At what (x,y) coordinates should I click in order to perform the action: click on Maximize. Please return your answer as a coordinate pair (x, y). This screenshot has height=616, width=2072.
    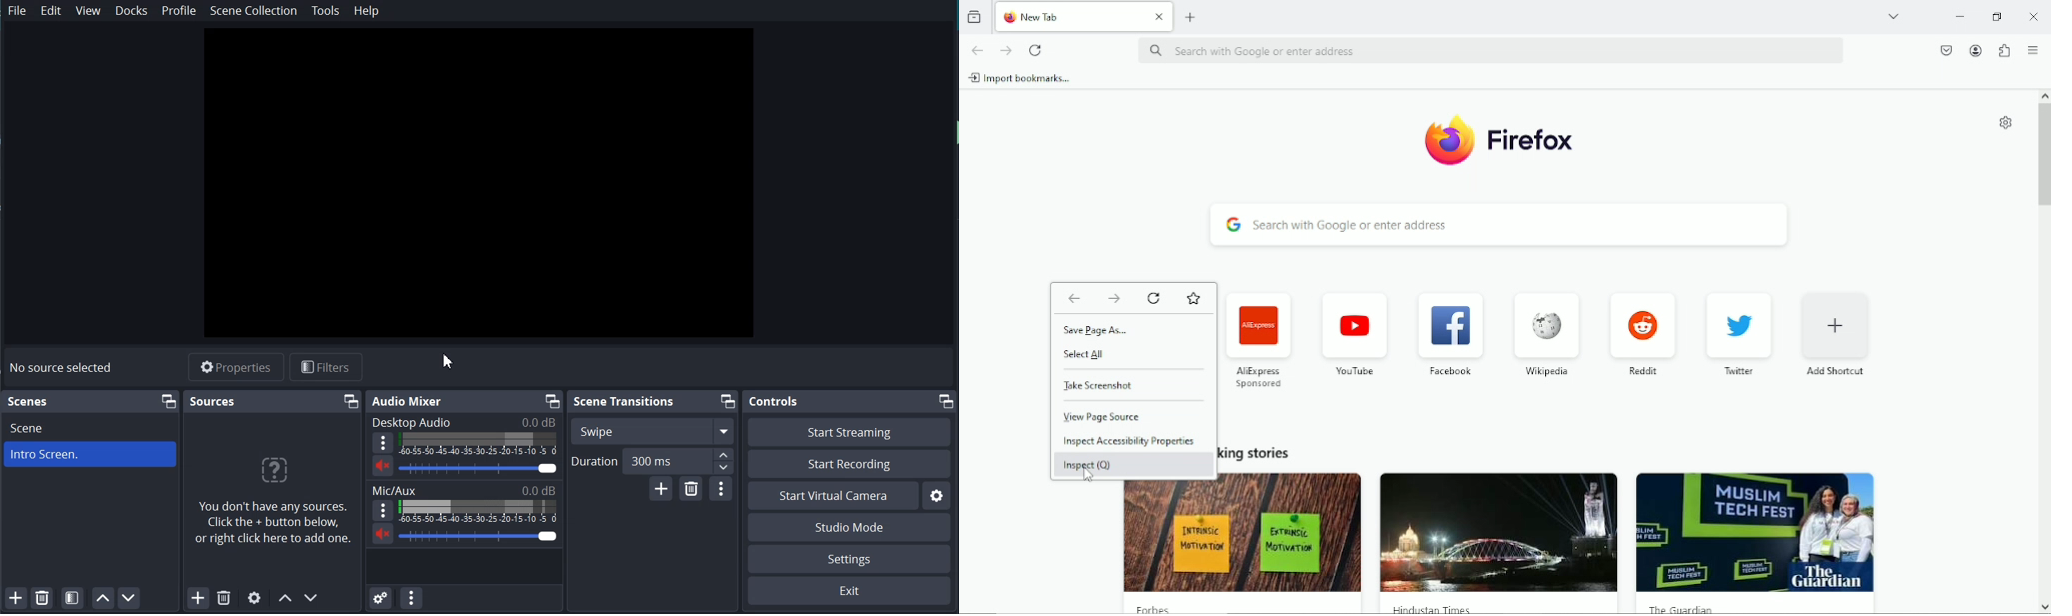
    Looking at the image, I should click on (947, 401).